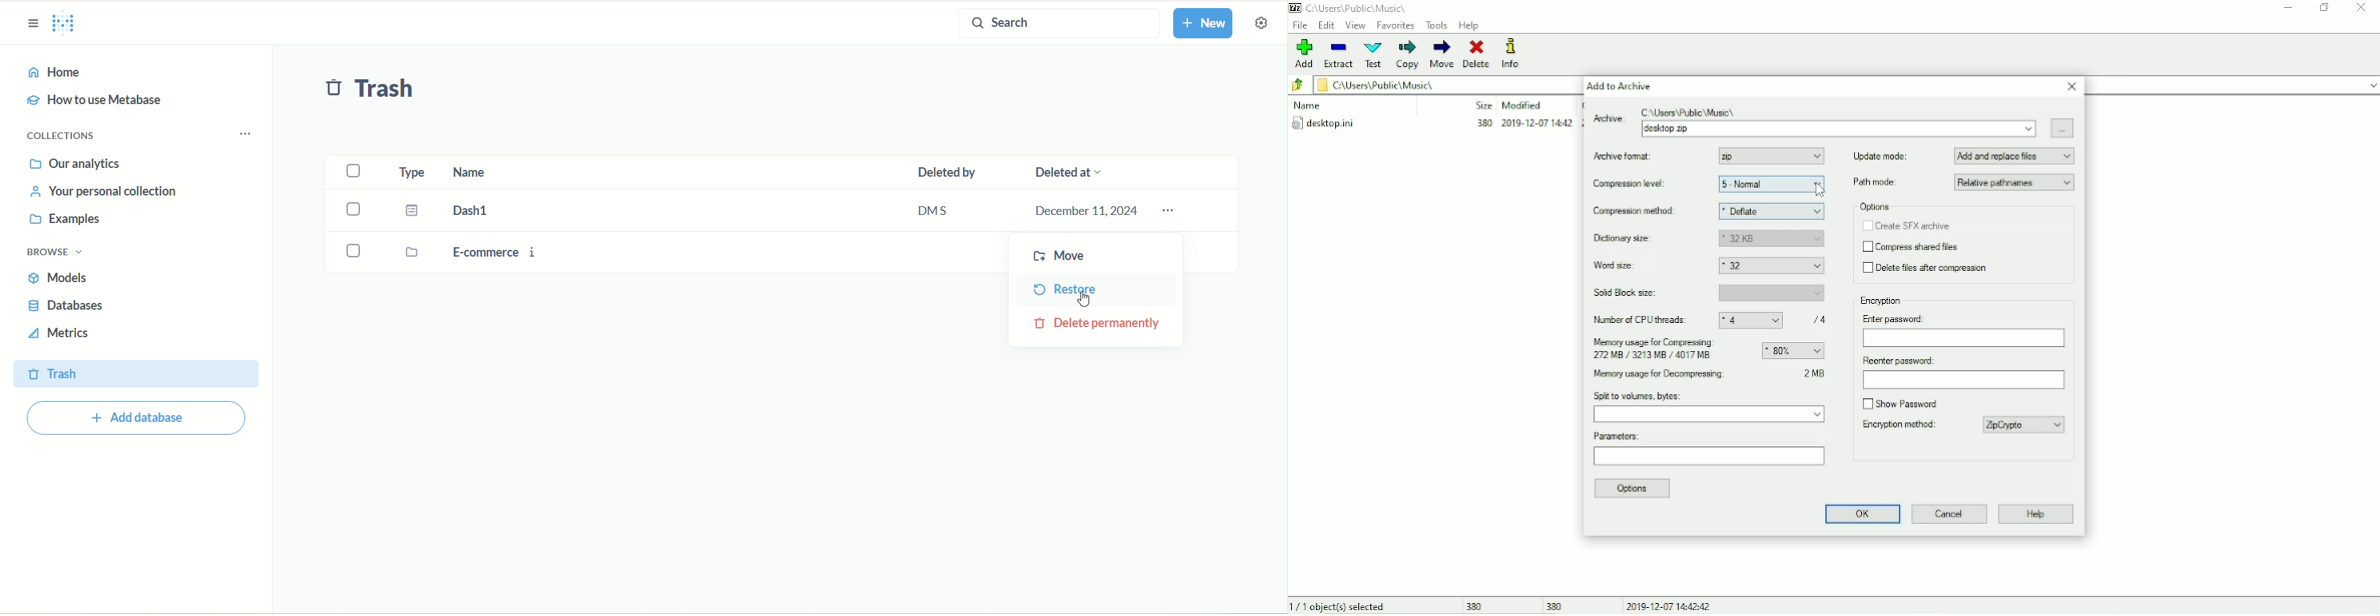  What do you see at coordinates (1634, 489) in the screenshot?
I see `Options` at bounding box center [1634, 489].